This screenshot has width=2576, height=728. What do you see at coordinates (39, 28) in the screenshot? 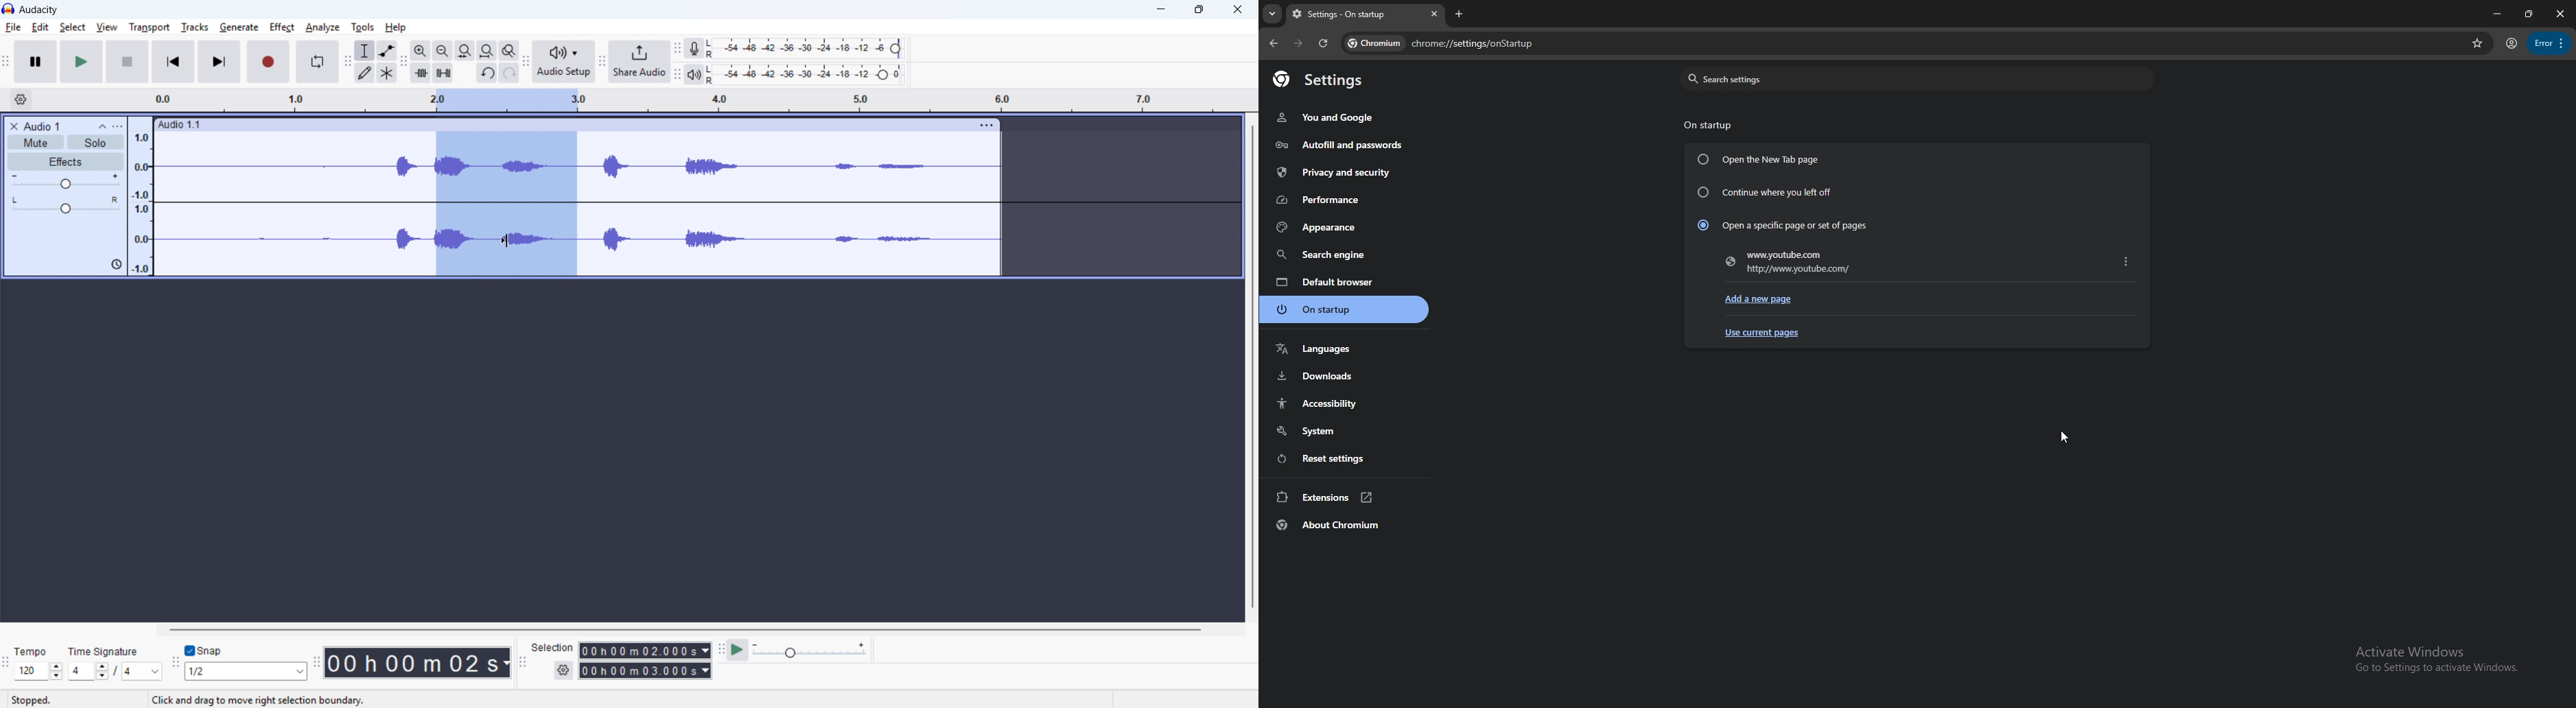
I see `Edit` at bounding box center [39, 28].